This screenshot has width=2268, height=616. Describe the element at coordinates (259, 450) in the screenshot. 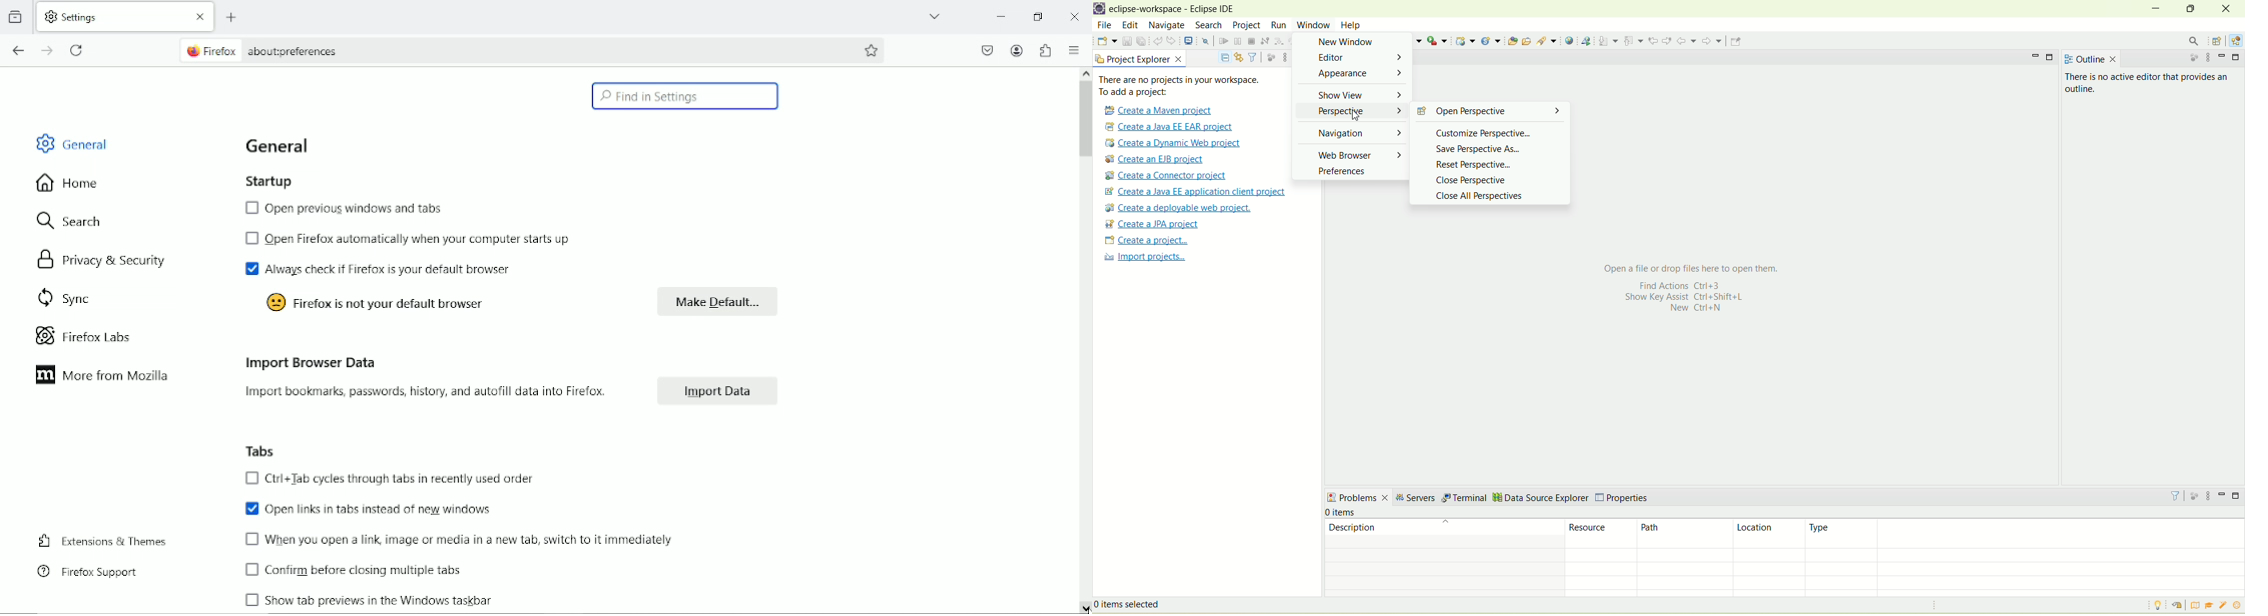

I see `Tabs` at that location.